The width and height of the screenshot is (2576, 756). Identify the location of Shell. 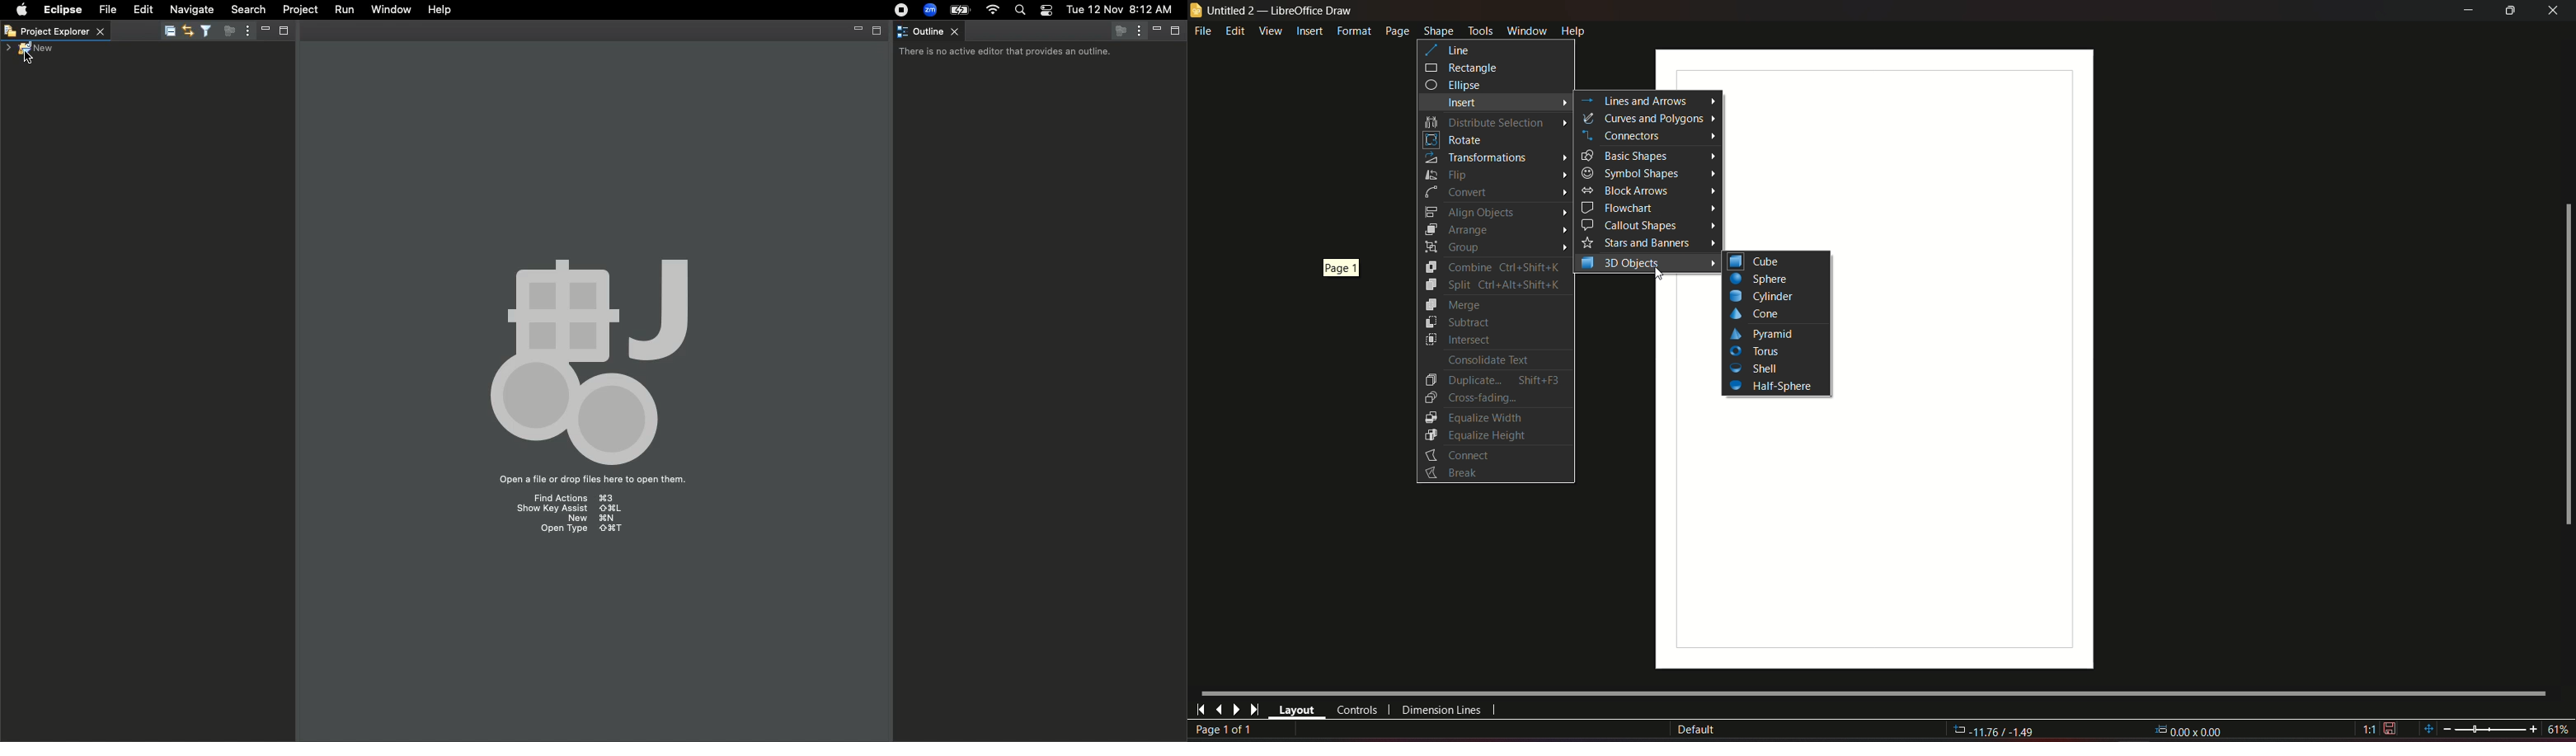
(1758, 369).